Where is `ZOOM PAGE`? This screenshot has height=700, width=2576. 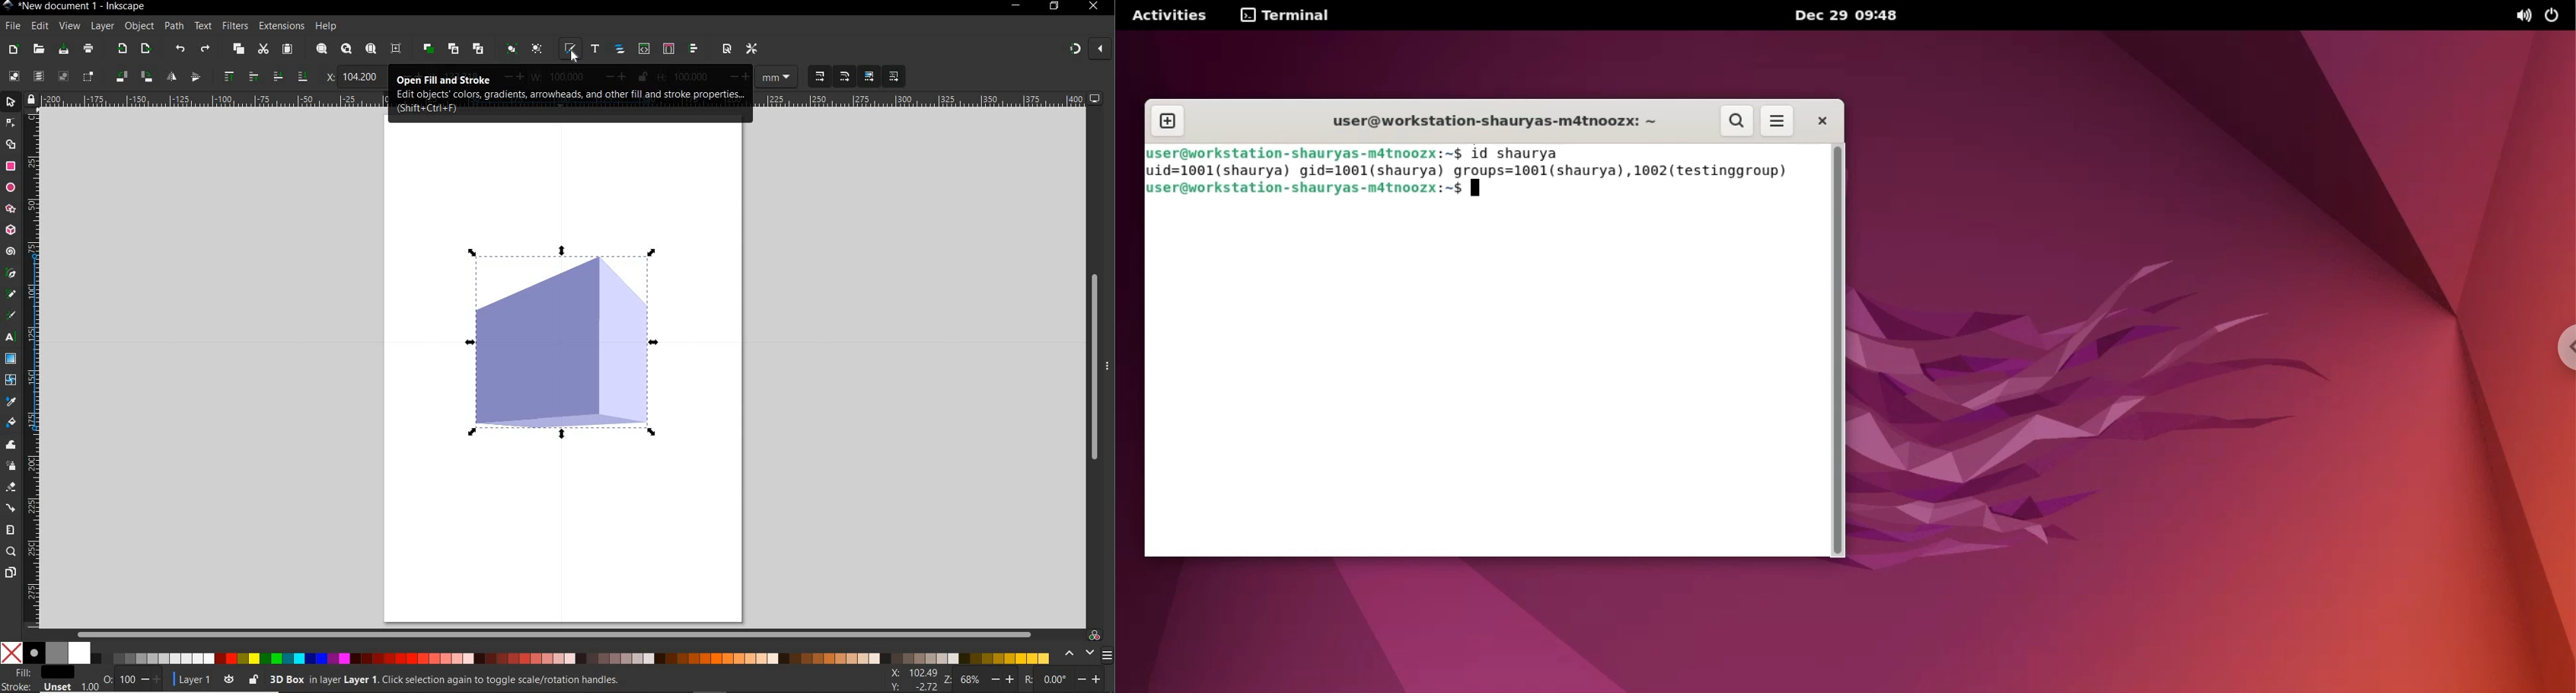 ZOOM PAGE is located at coordinates (370, 50).